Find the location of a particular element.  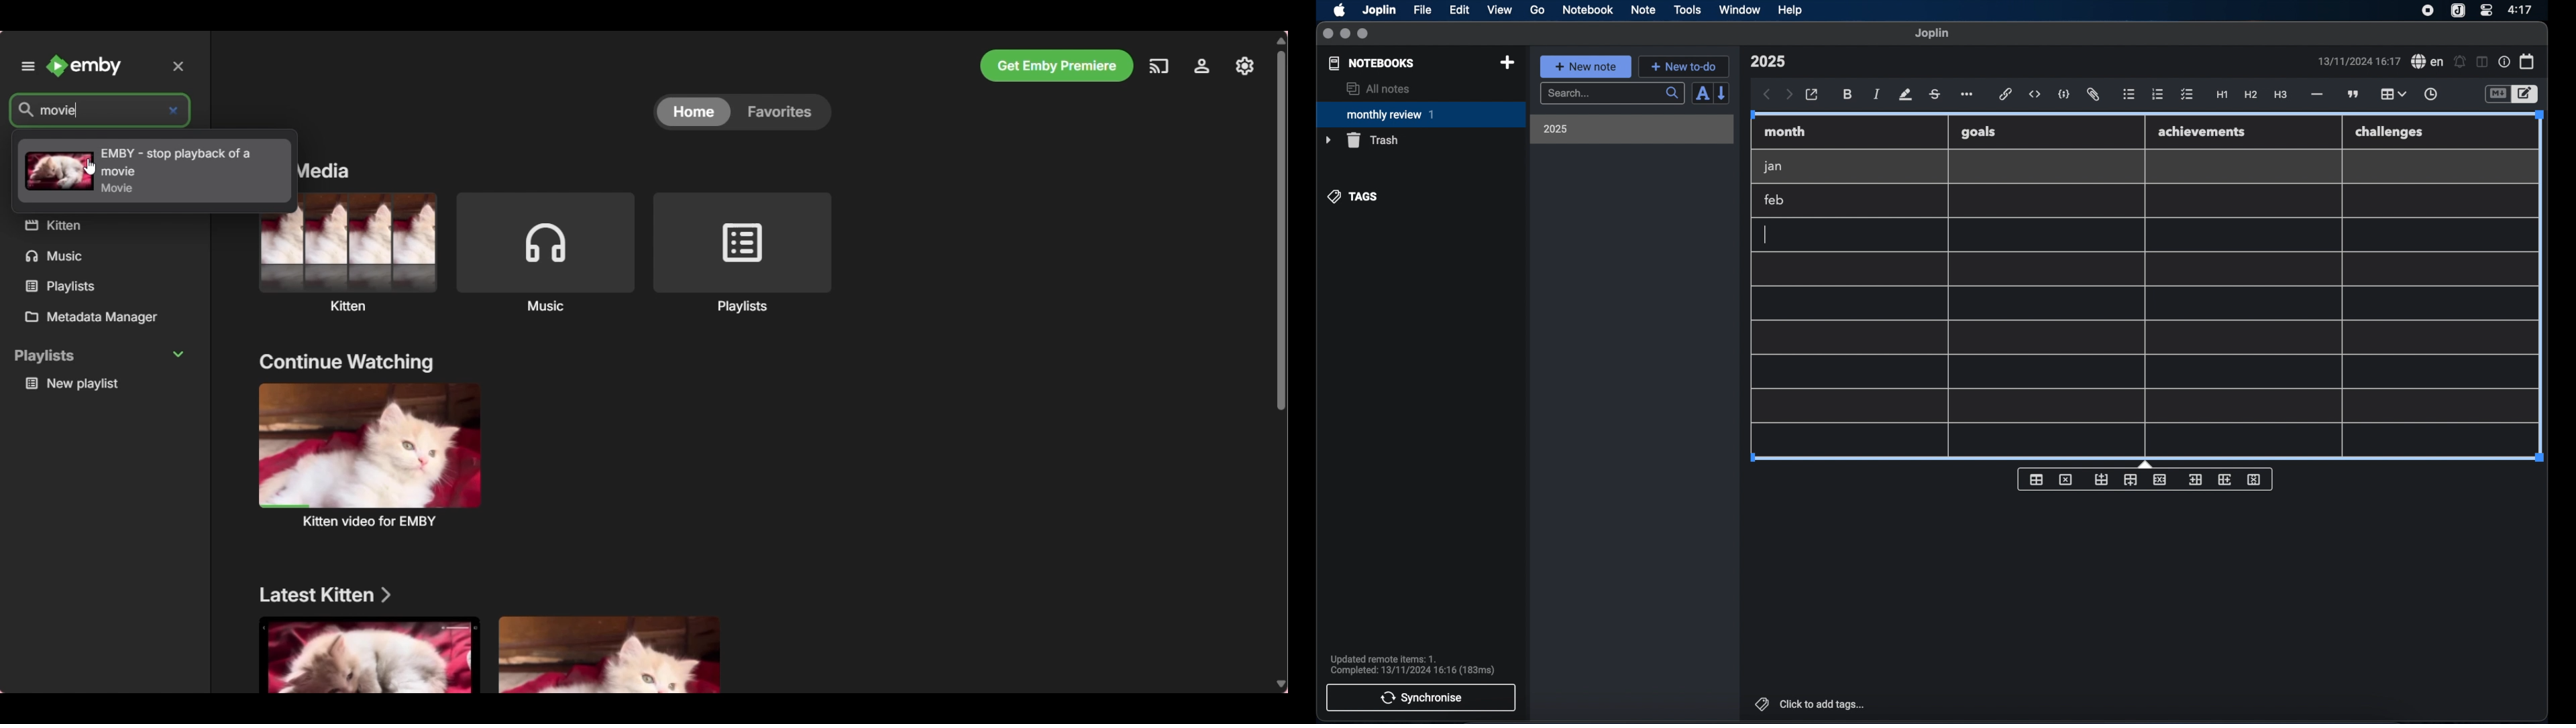

table highlighted is located at coordinates (2392, 94).